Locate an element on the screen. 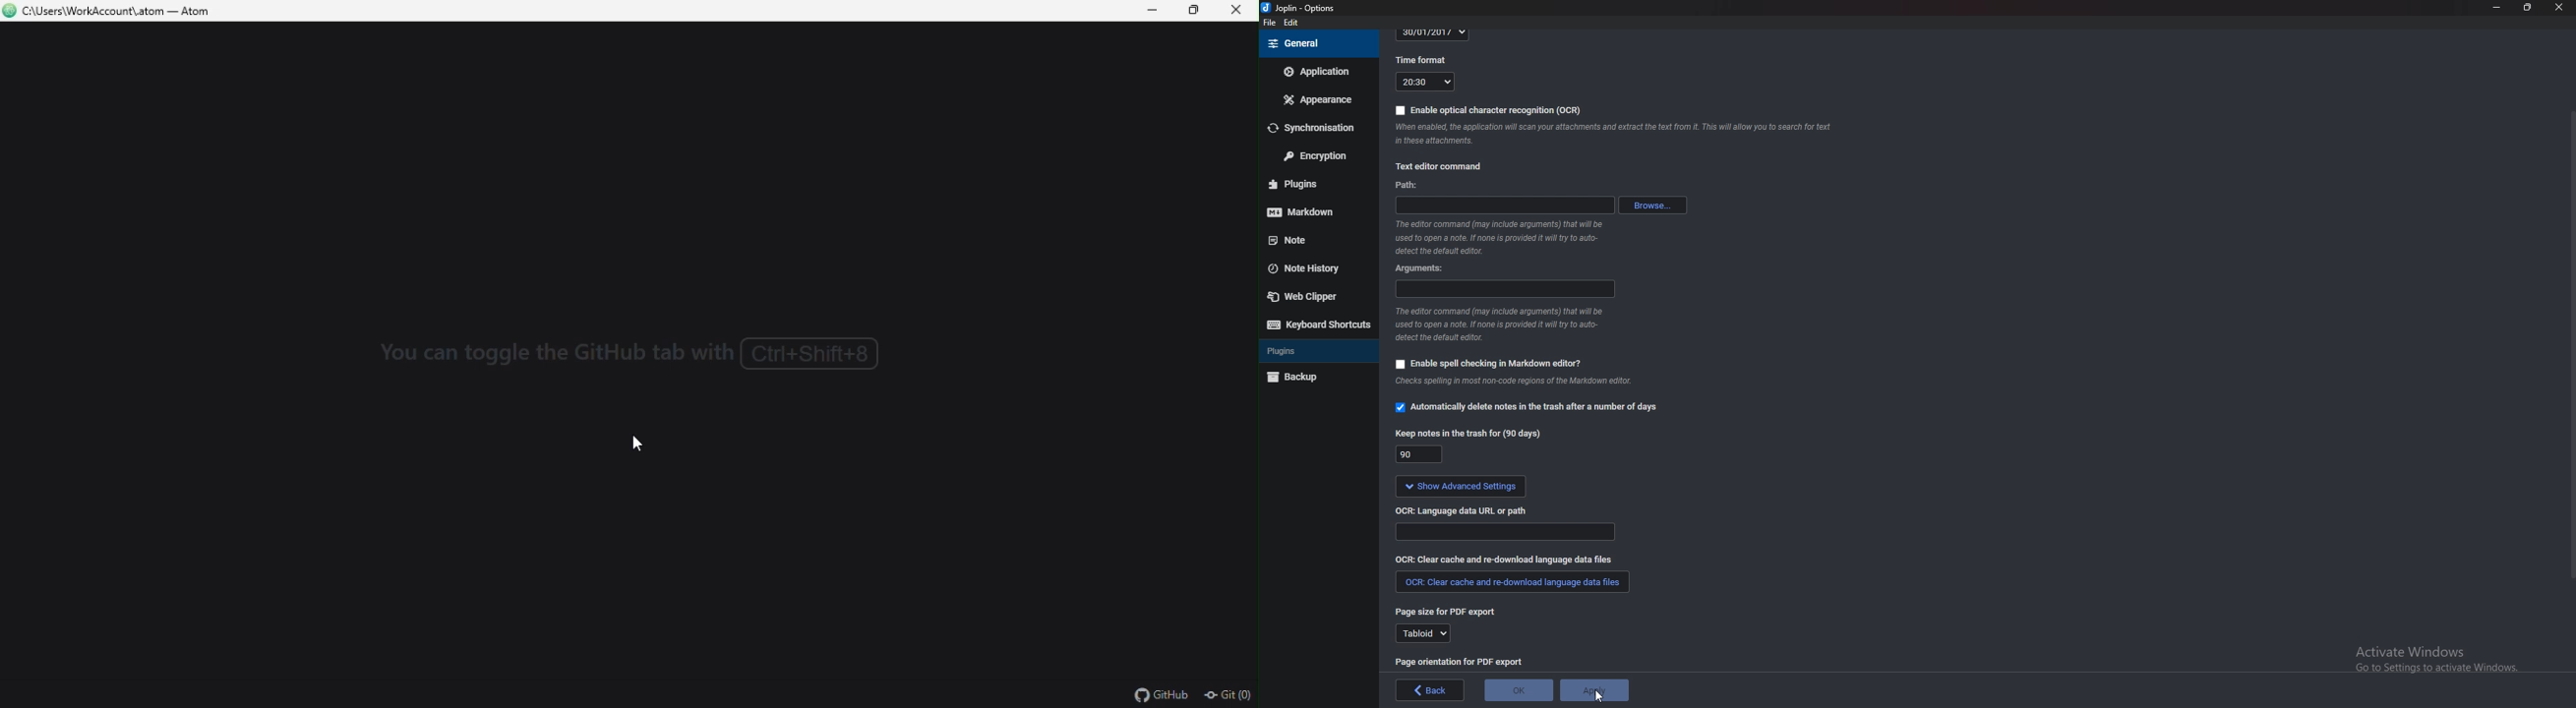  Keyboard shortcuts is located at coordinates (1318, 324).